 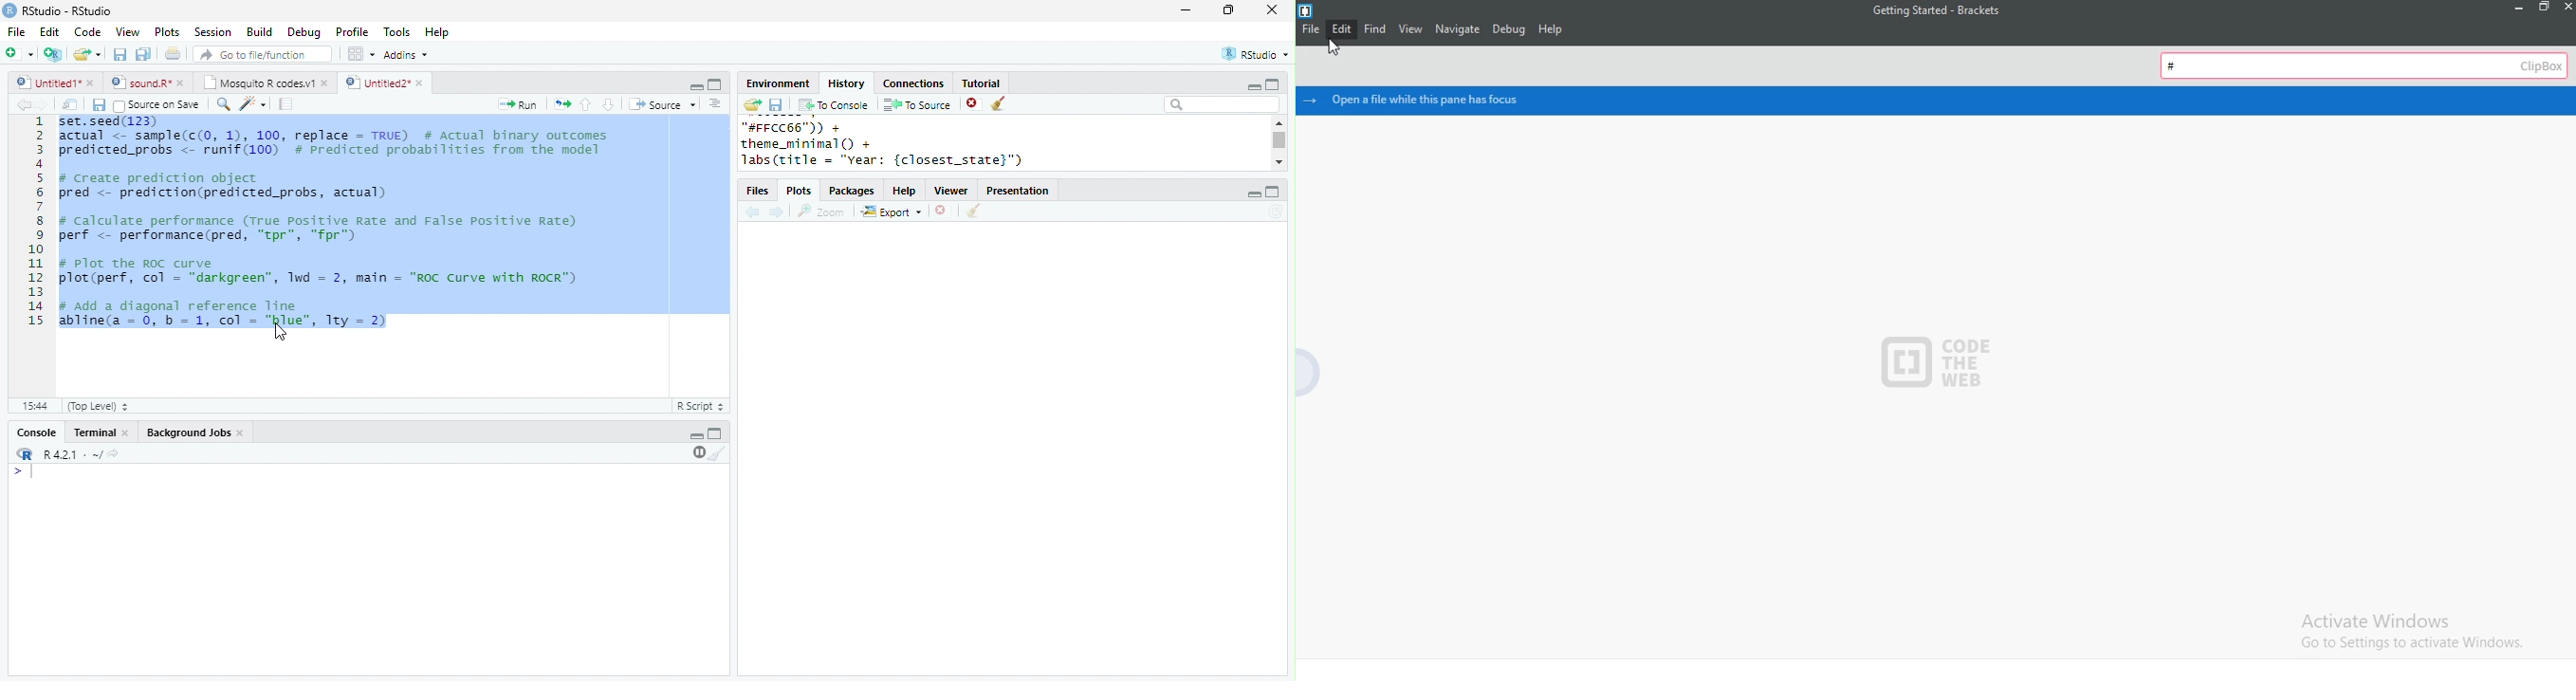 I want to click on clear, so click(x=718, y=452).